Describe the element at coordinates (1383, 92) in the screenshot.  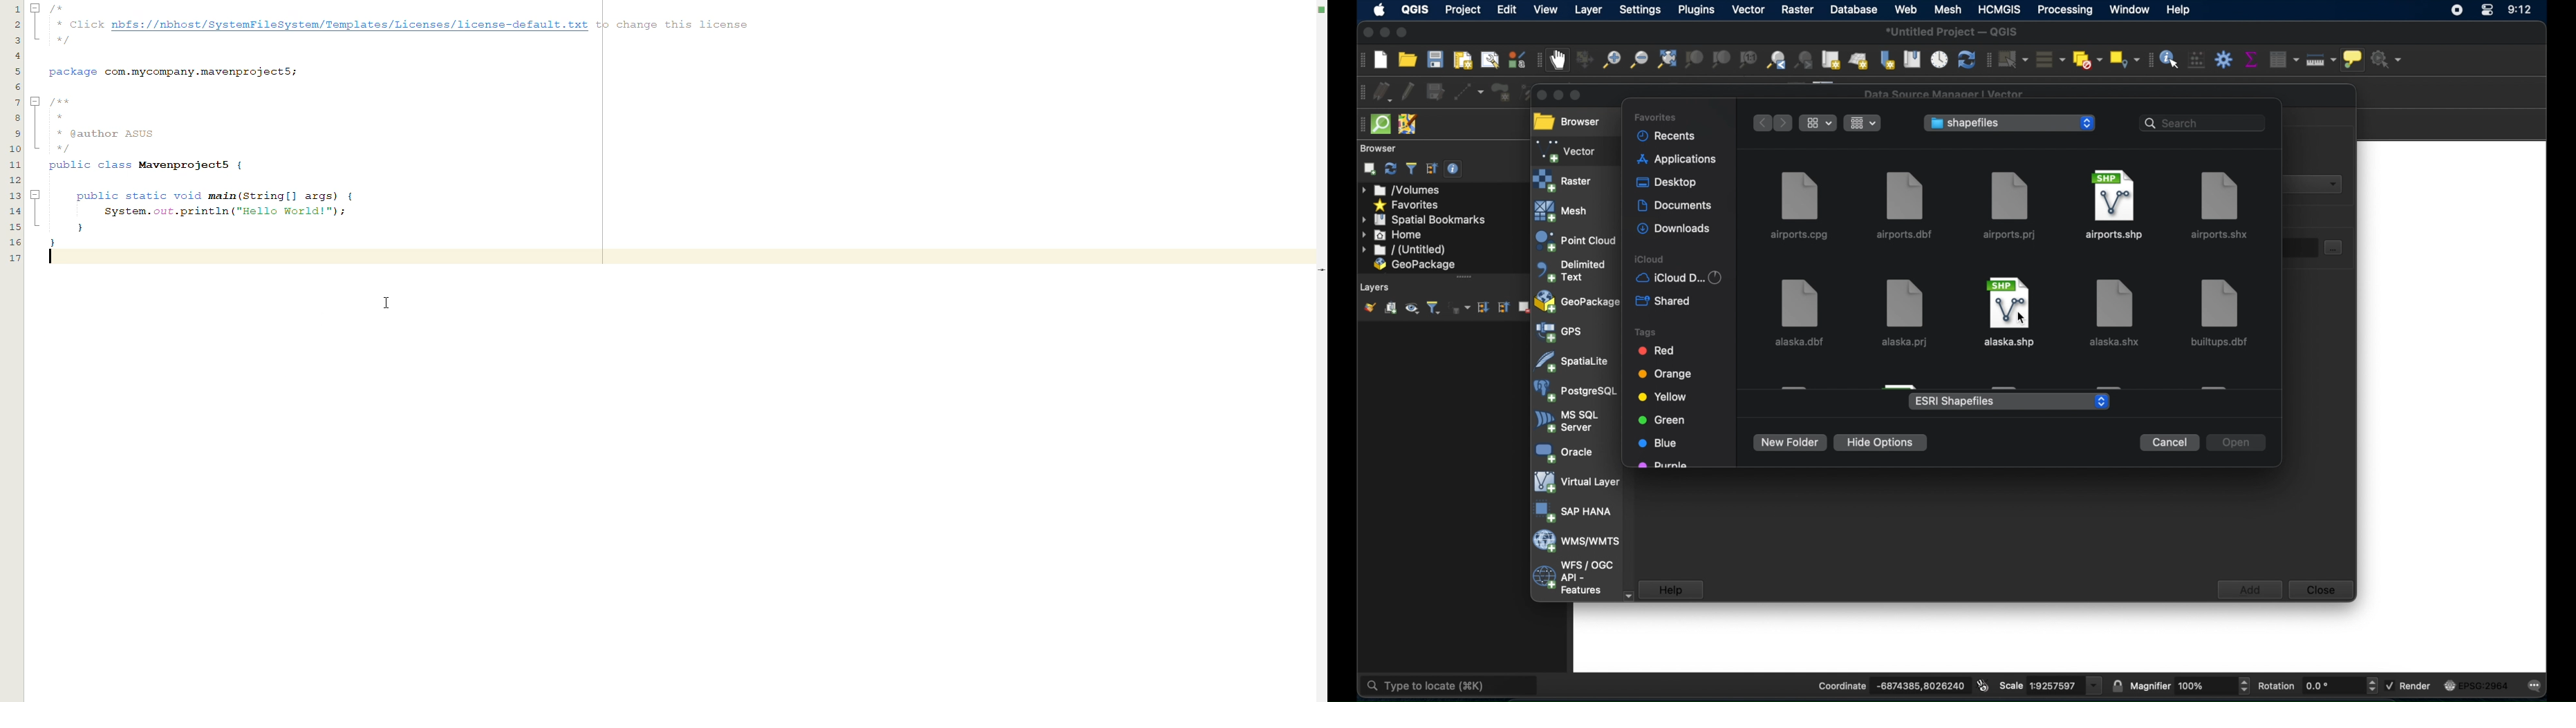
I see `curent edits` at that location.